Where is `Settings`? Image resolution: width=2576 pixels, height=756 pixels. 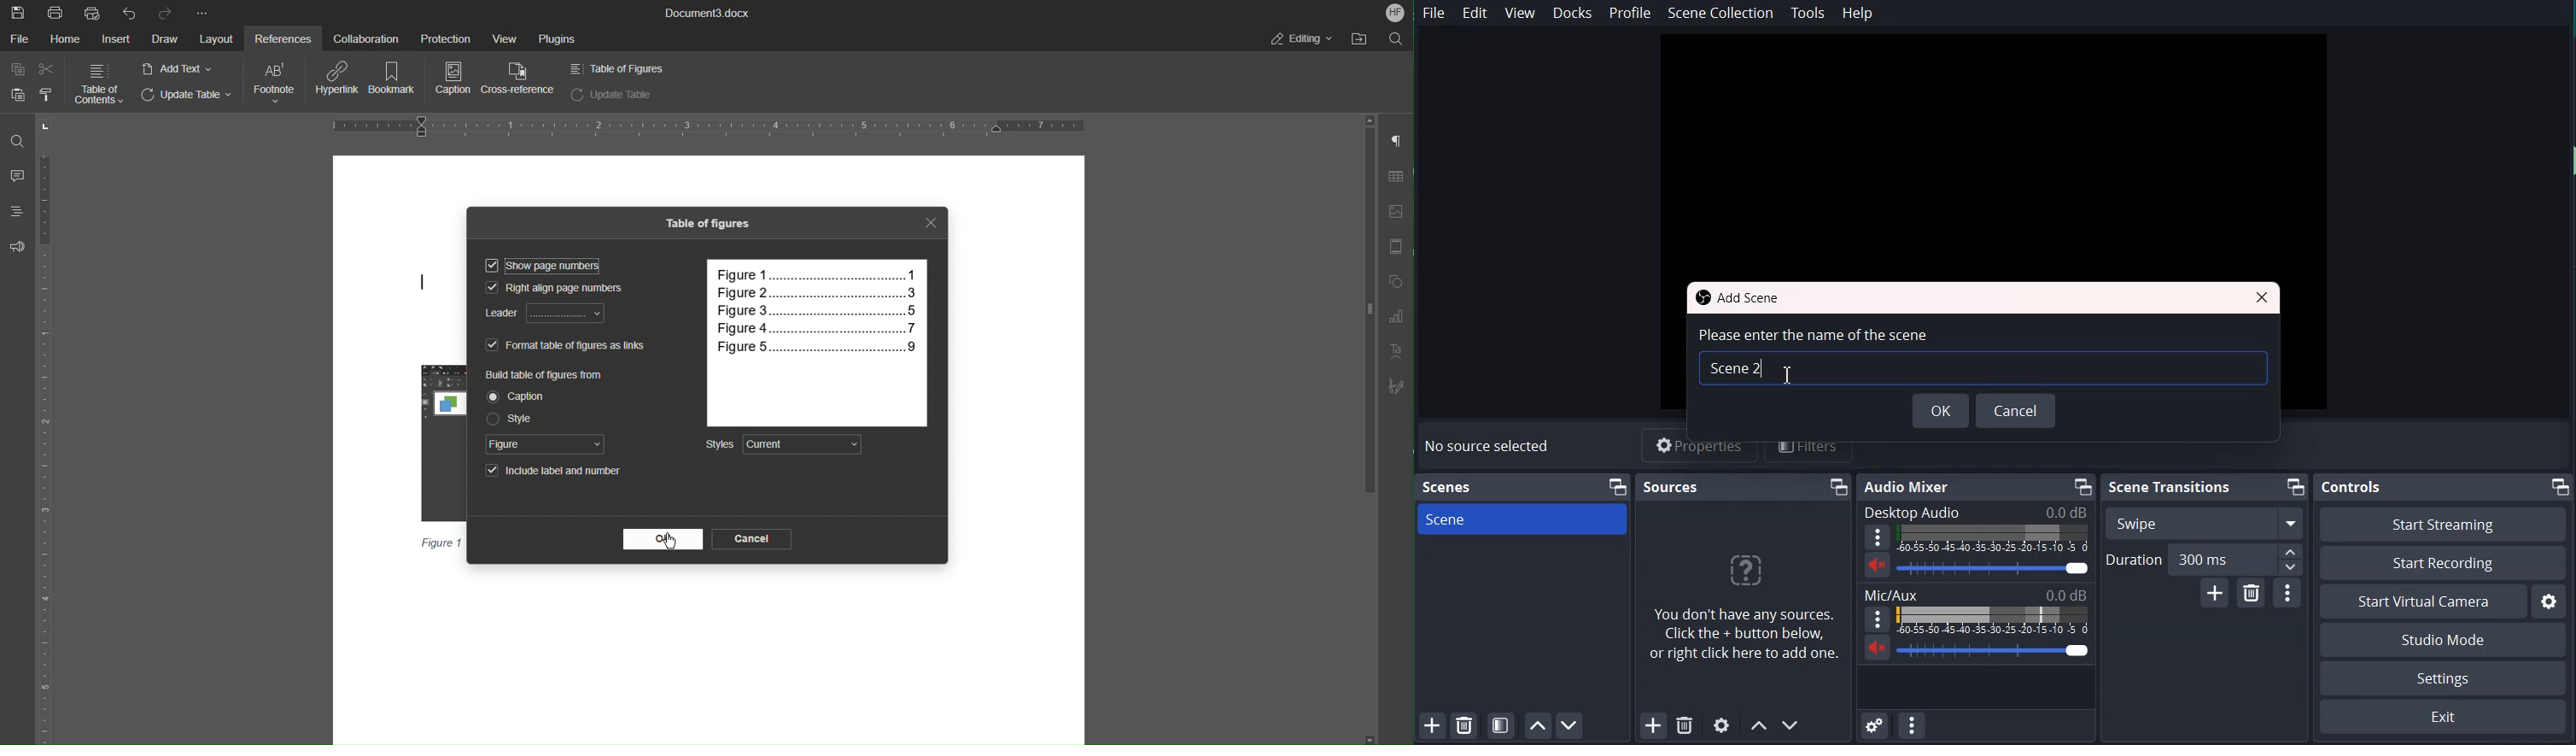 Settings is located at coordinates (2549, 601).